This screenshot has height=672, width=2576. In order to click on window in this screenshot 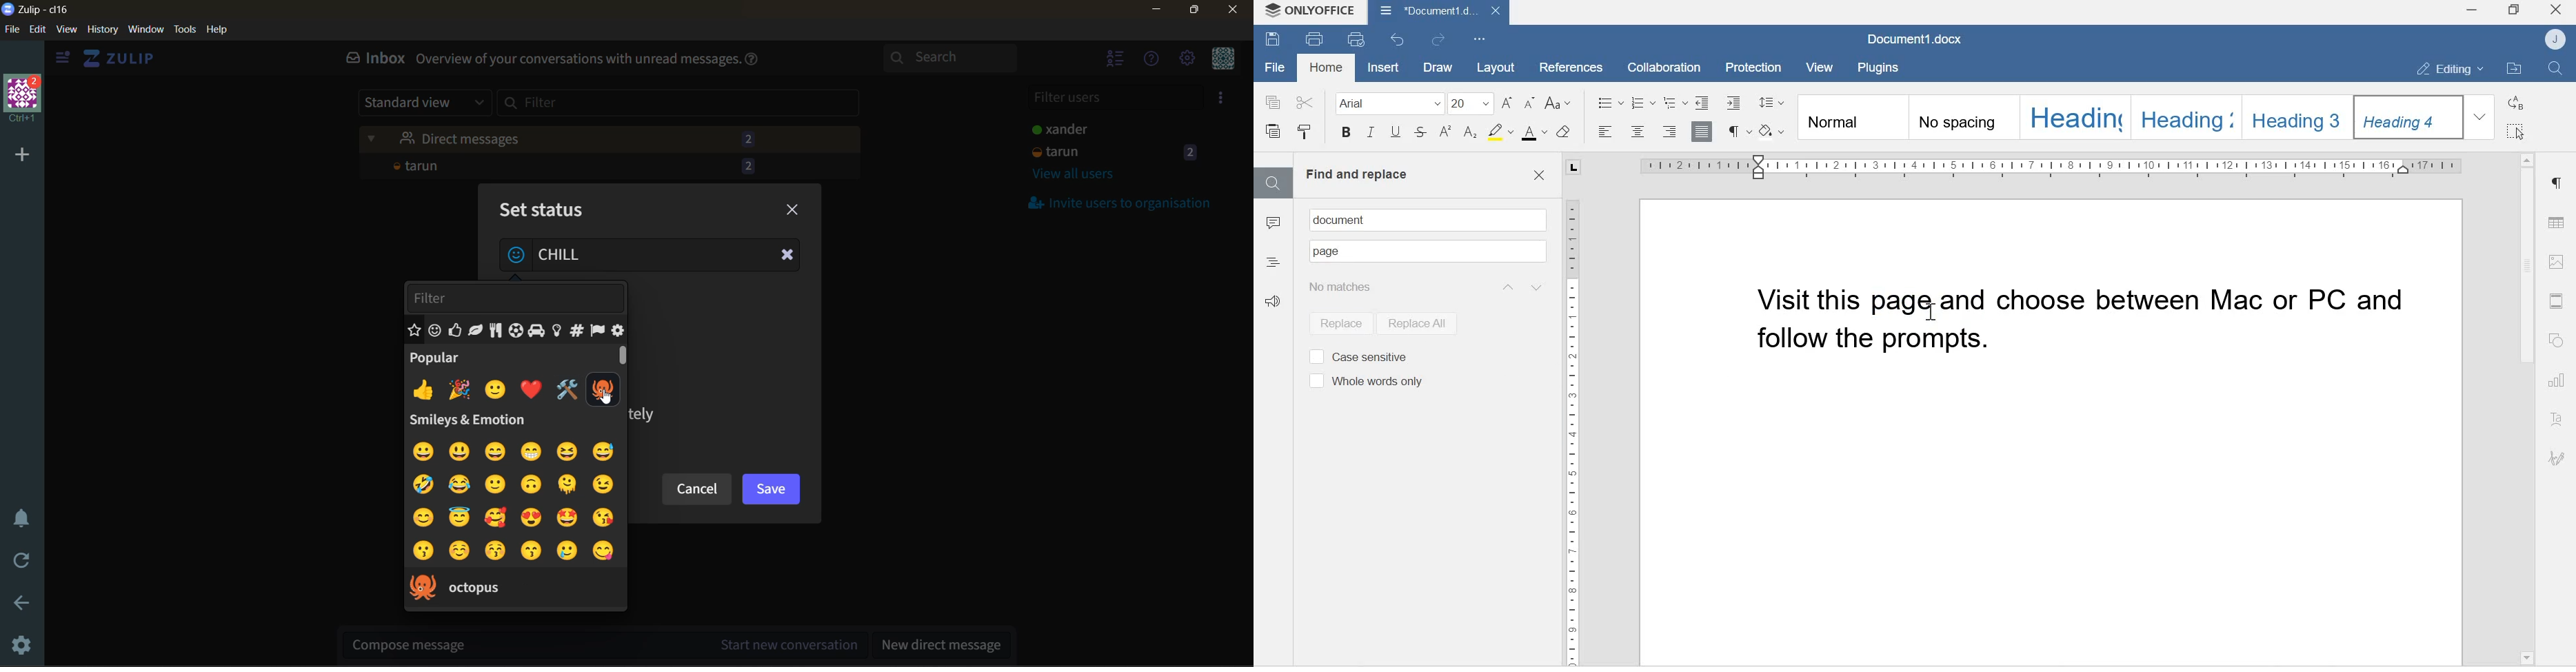, I will do `click(148, 31)`.